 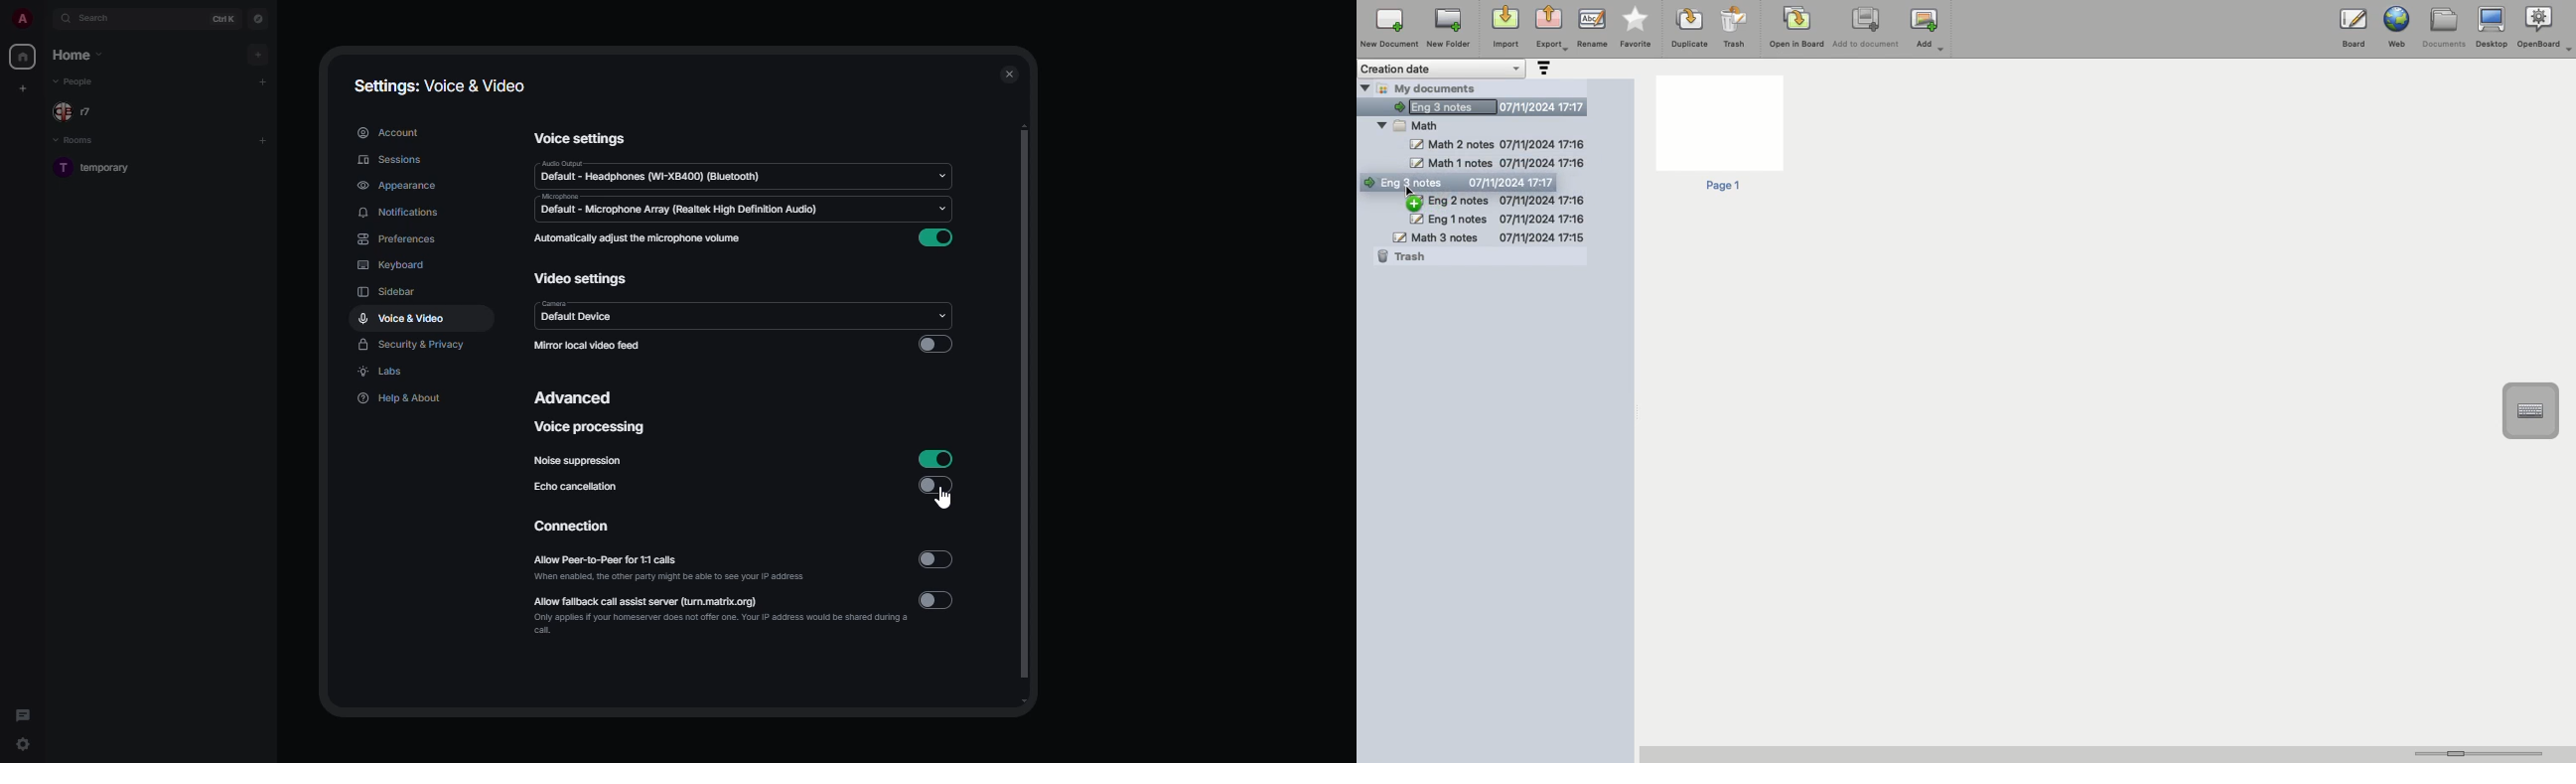 I want to click on scroll bar, so click(x=1027, y=415).